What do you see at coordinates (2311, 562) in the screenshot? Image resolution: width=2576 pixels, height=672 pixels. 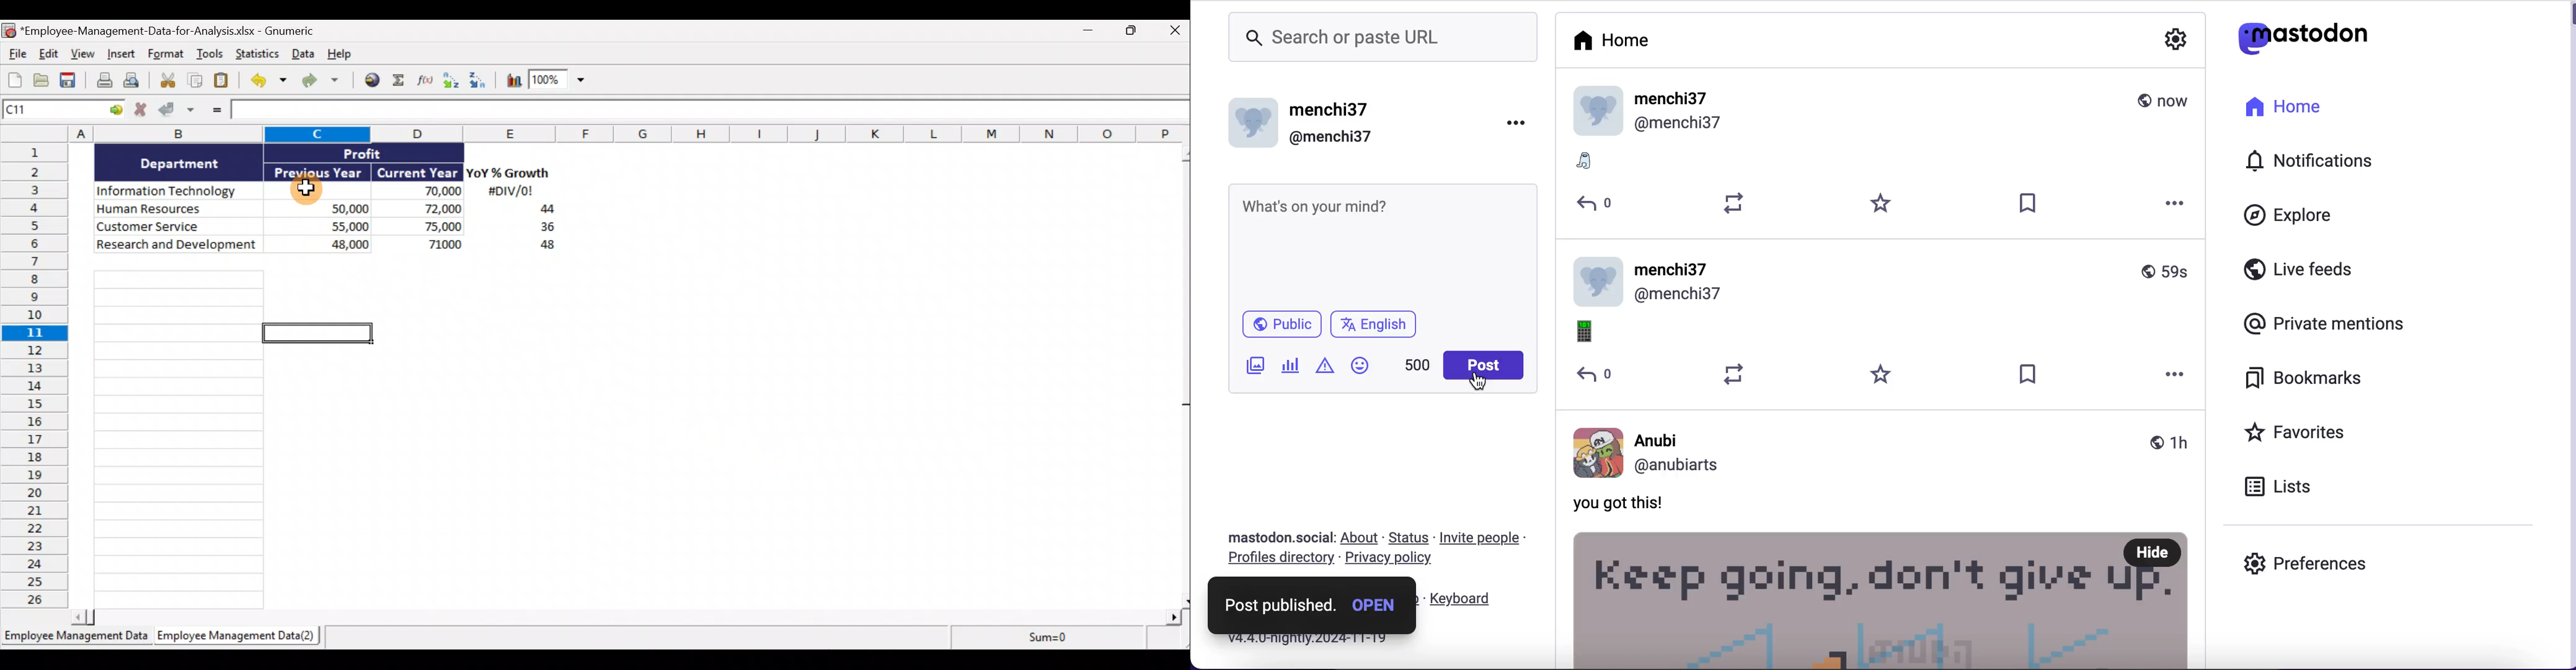 I see `preferences` at bounding box center [2311, 562].